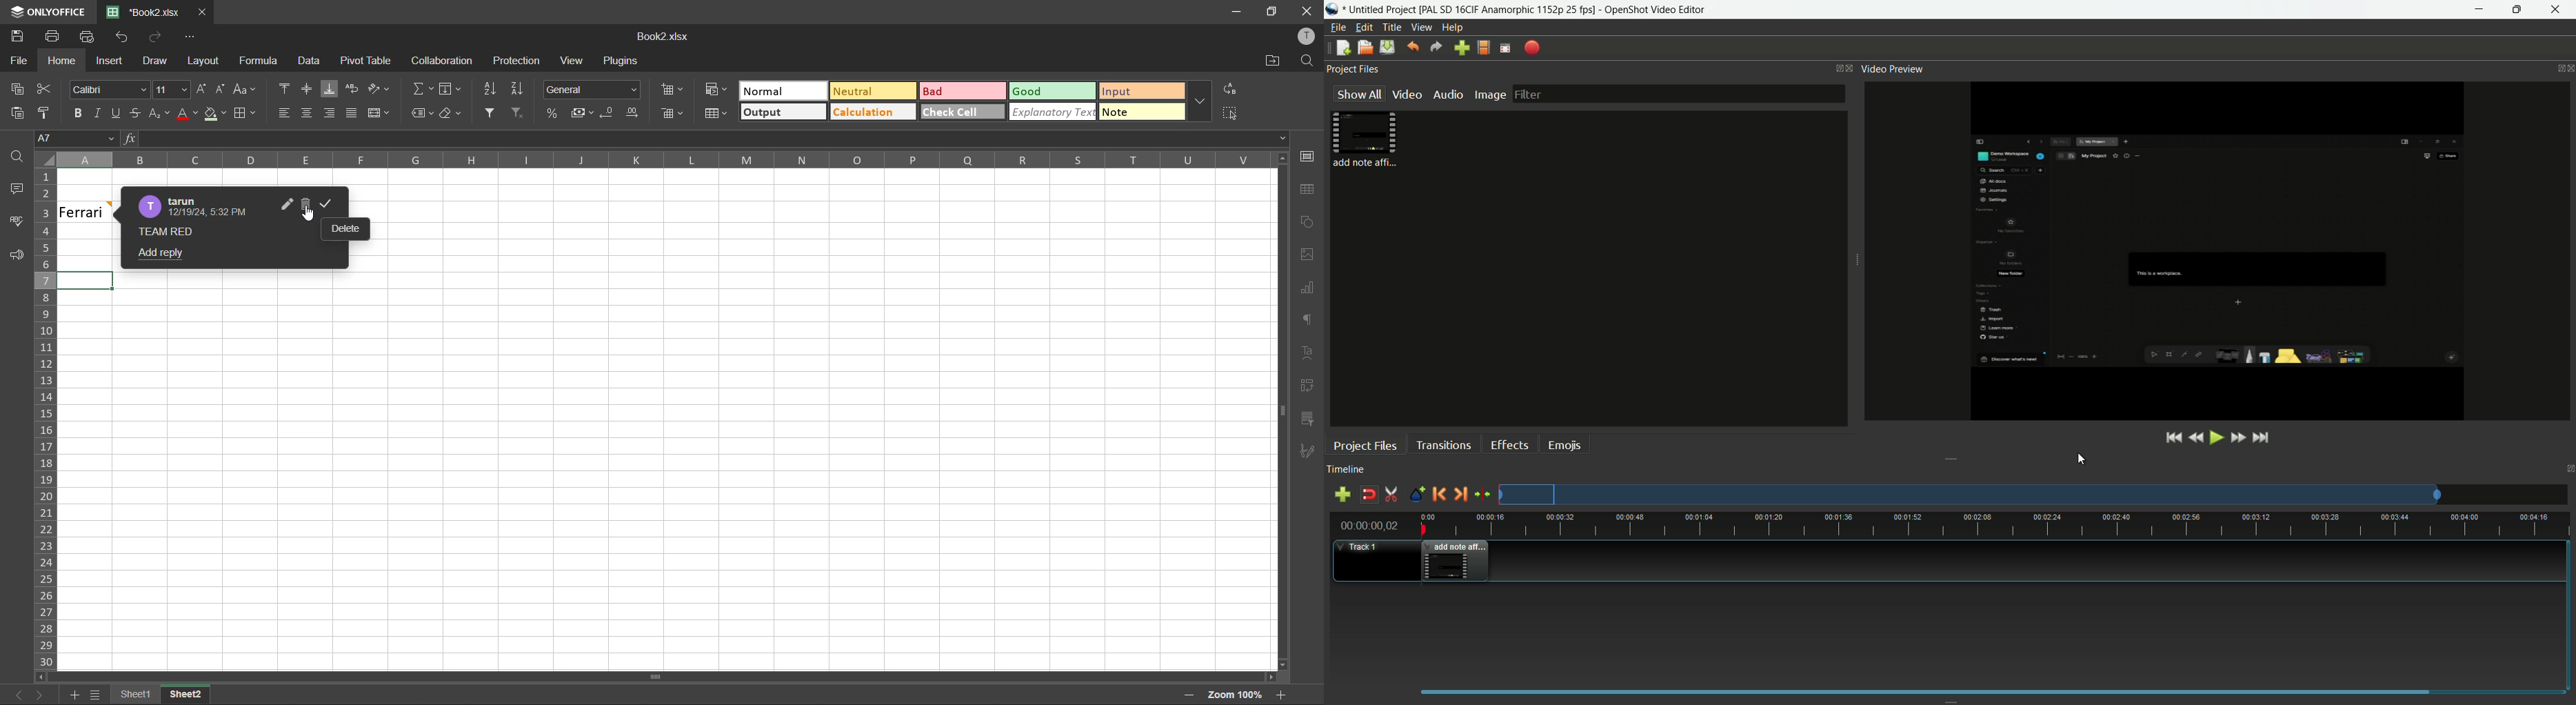 The width and height of the screenshot is (2576, 728). What do you see at coordinates (18, 158) in the screenshot?
I see `find` at bounding box center [18, 158].